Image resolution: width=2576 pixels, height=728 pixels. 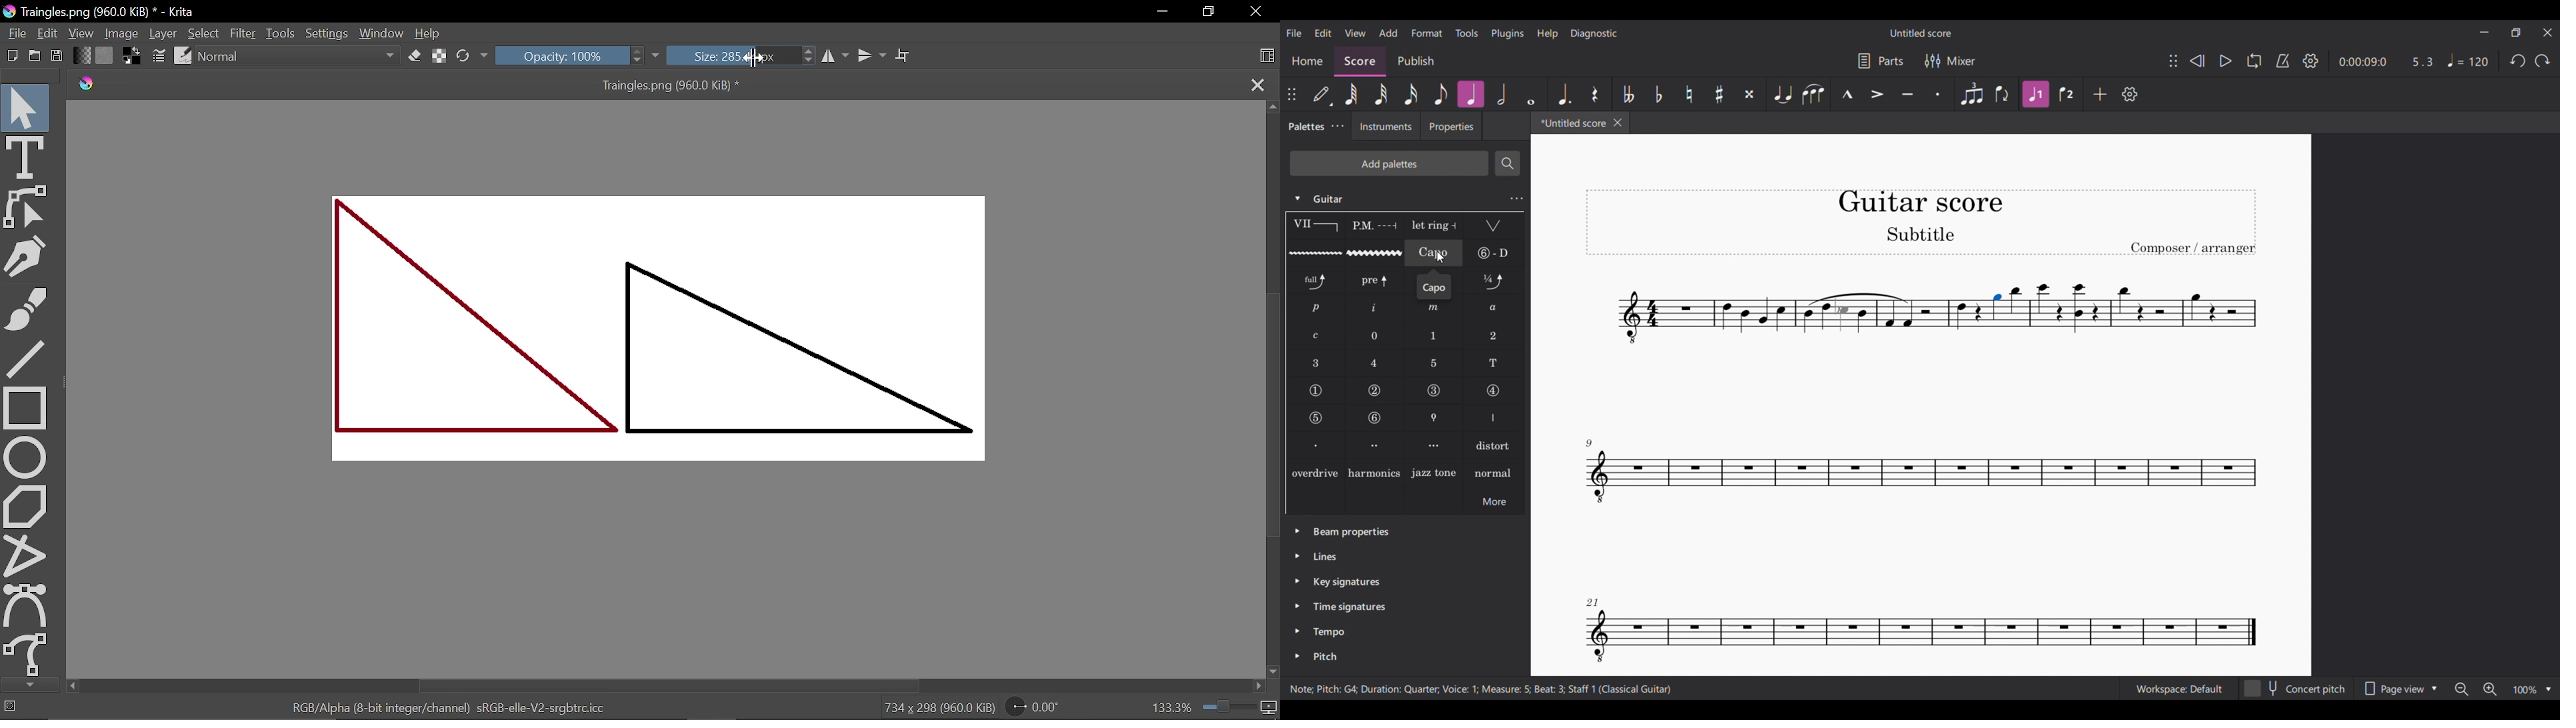 What do you see at coordinates (204, 34) in the screenshot?
I see `Select` at bounding box center [204, 34].